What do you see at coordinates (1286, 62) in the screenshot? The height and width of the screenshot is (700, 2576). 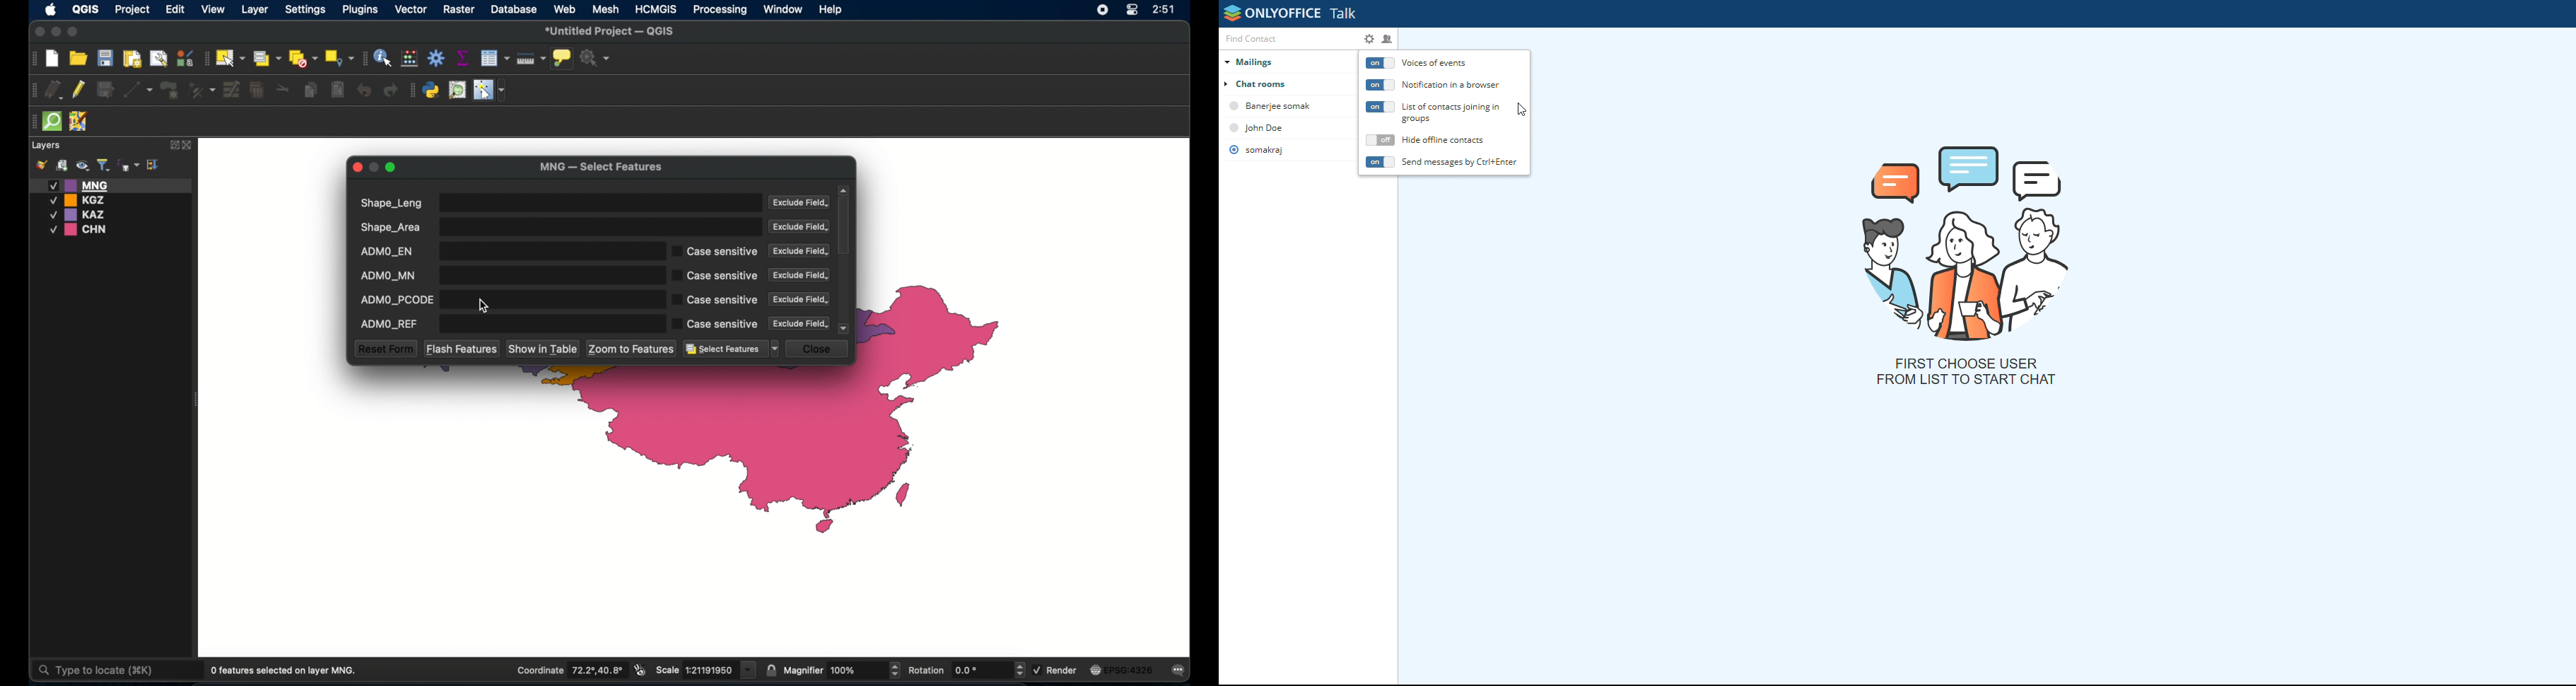 I see `mailings` at bounding box center [1286, 62].